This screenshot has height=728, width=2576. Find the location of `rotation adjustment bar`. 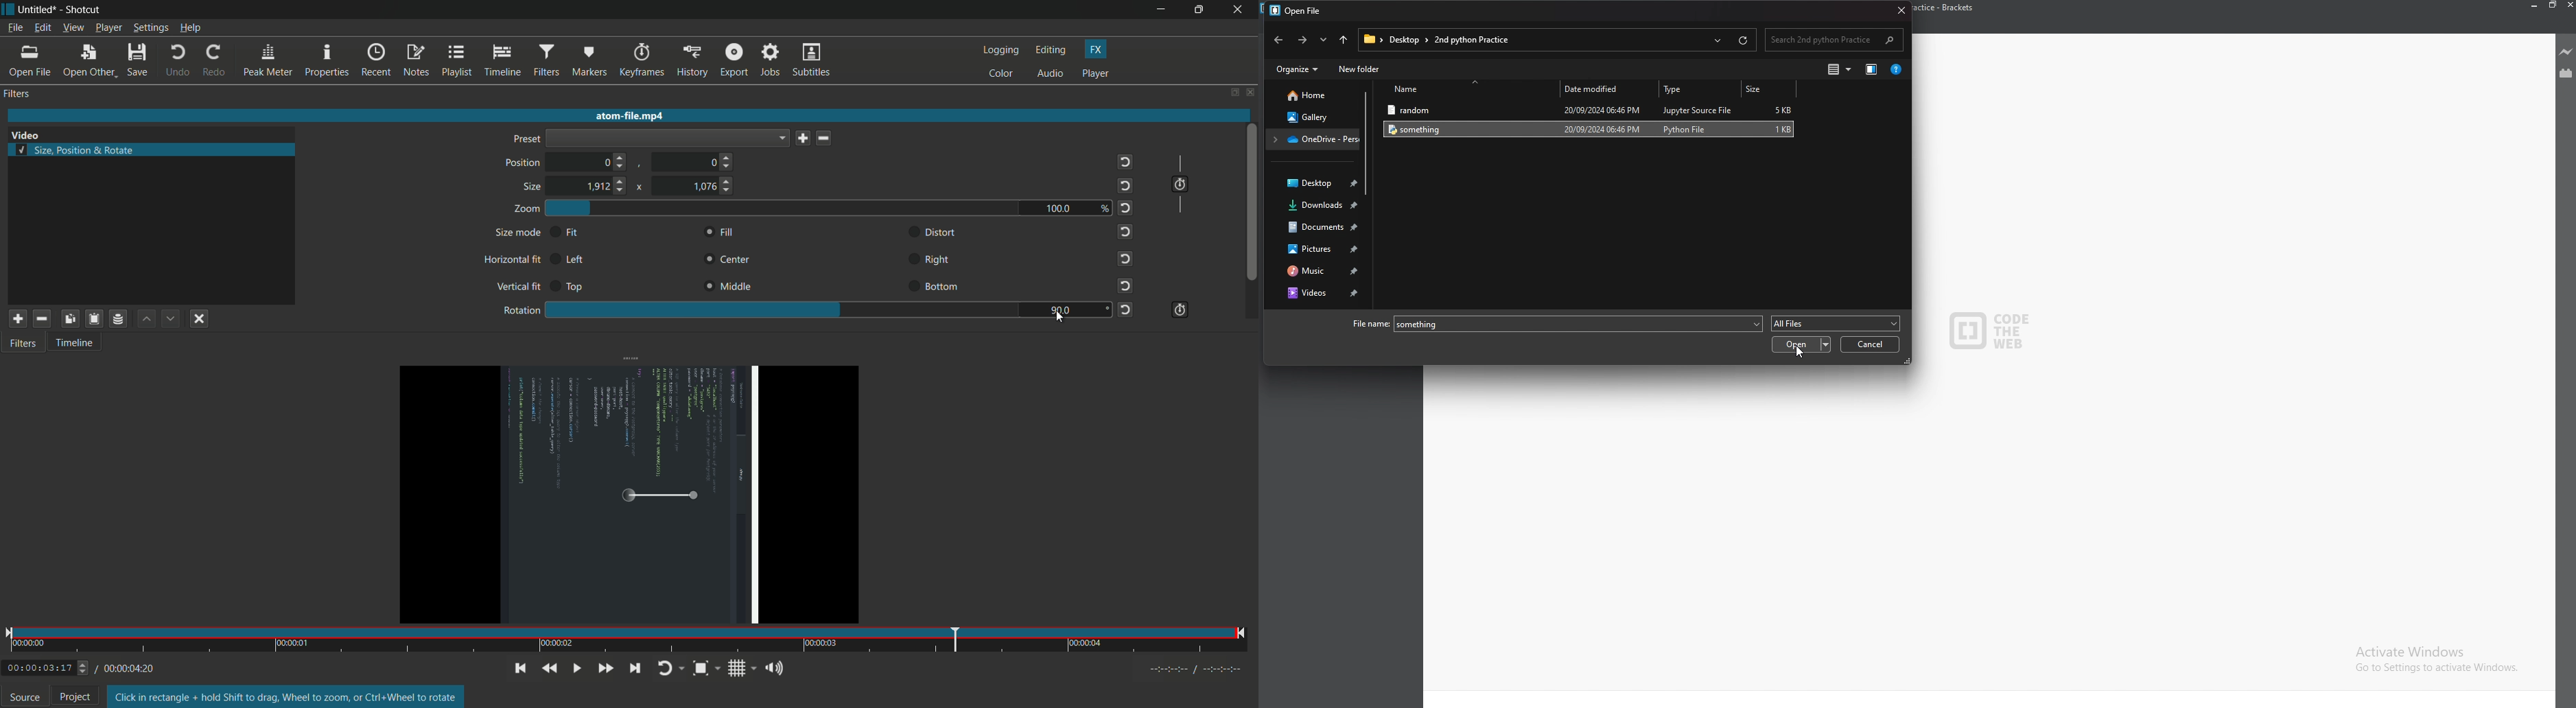

rotation adjustment bar is located at coordinates (782, 310).